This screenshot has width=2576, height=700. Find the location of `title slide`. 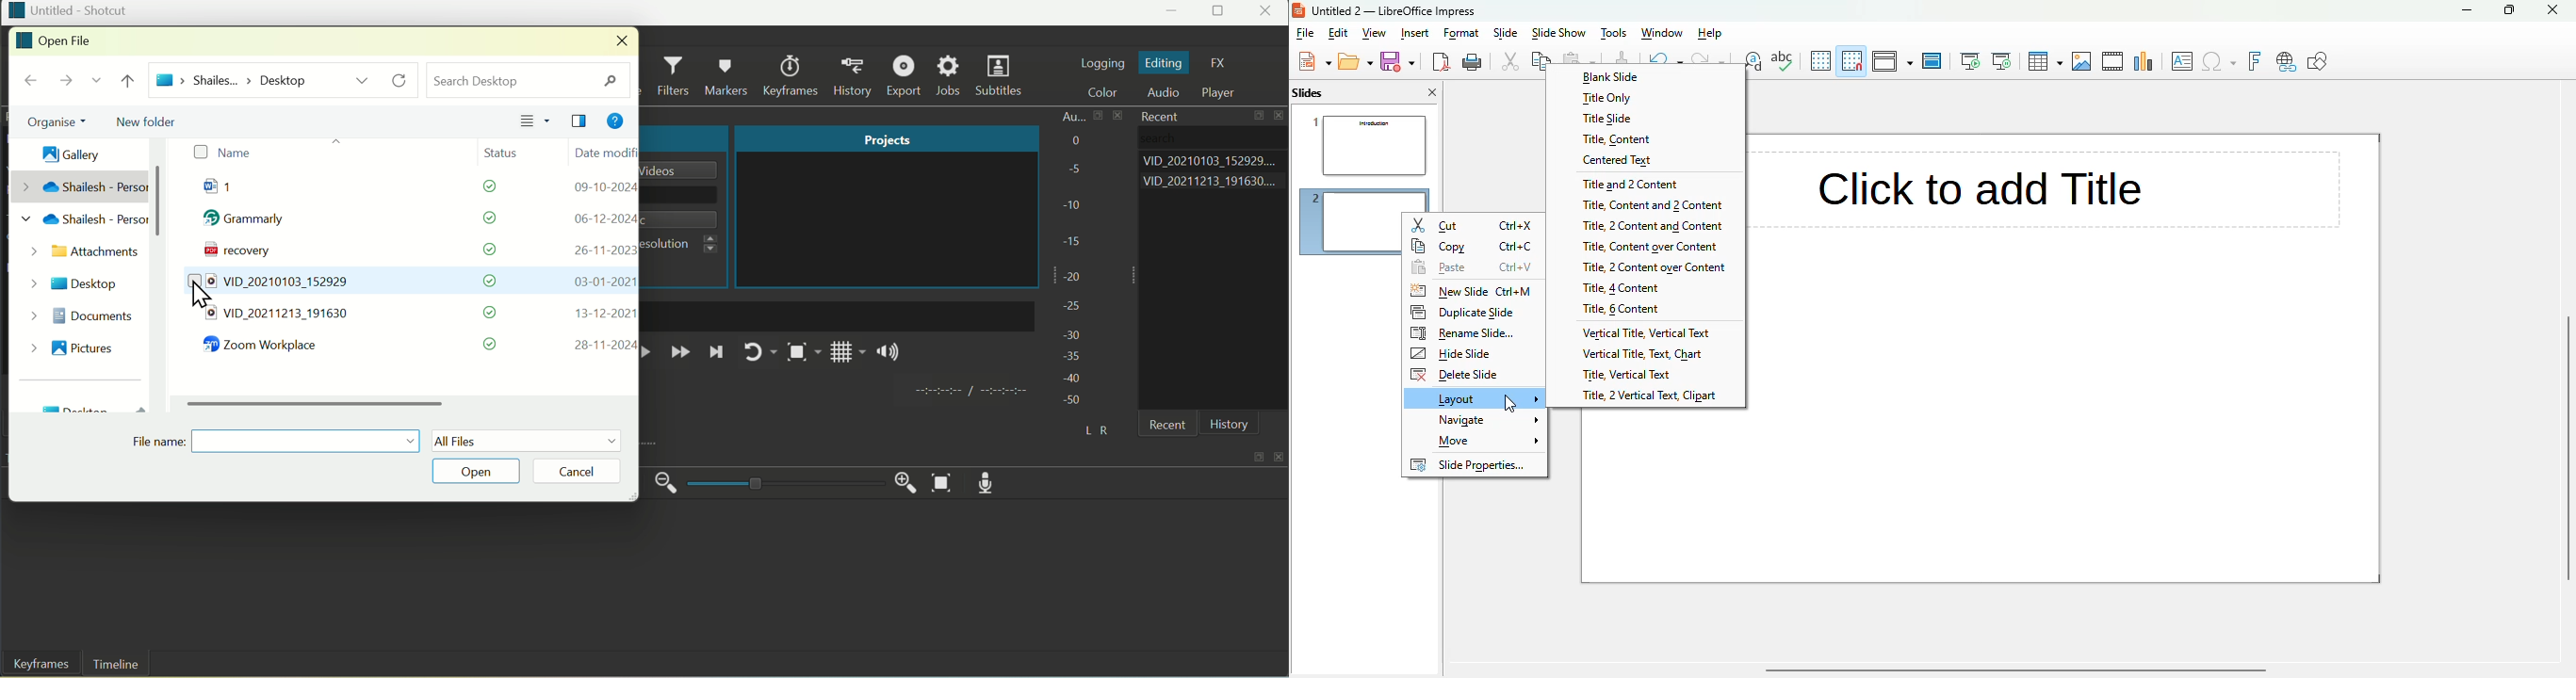

title slide is located at coordinates (1646, 118).